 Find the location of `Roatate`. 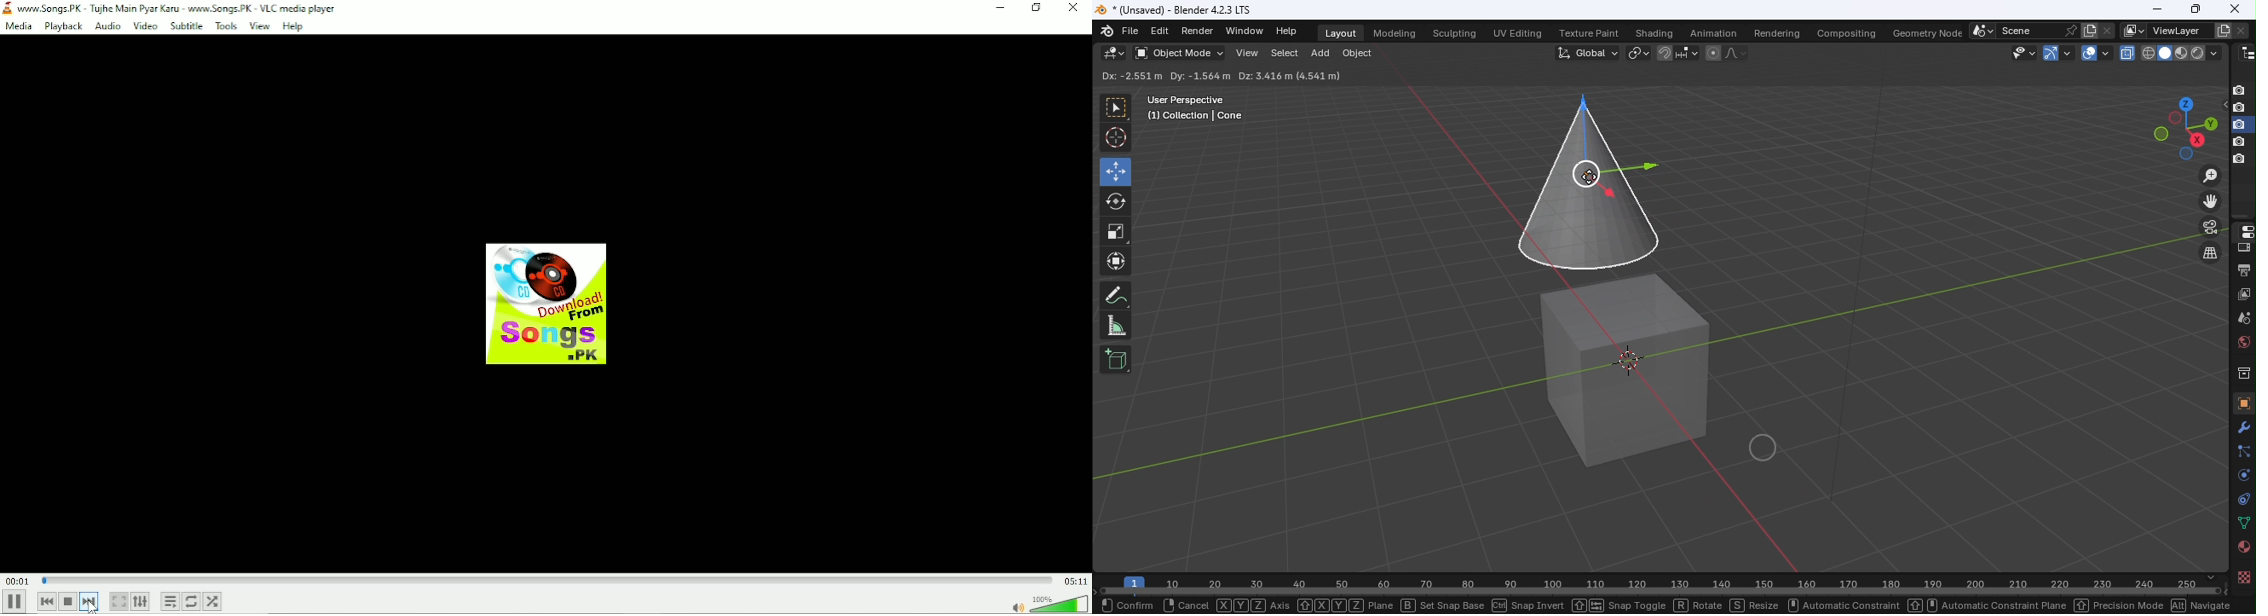

Roatate is located at coordinates (1116, 200).